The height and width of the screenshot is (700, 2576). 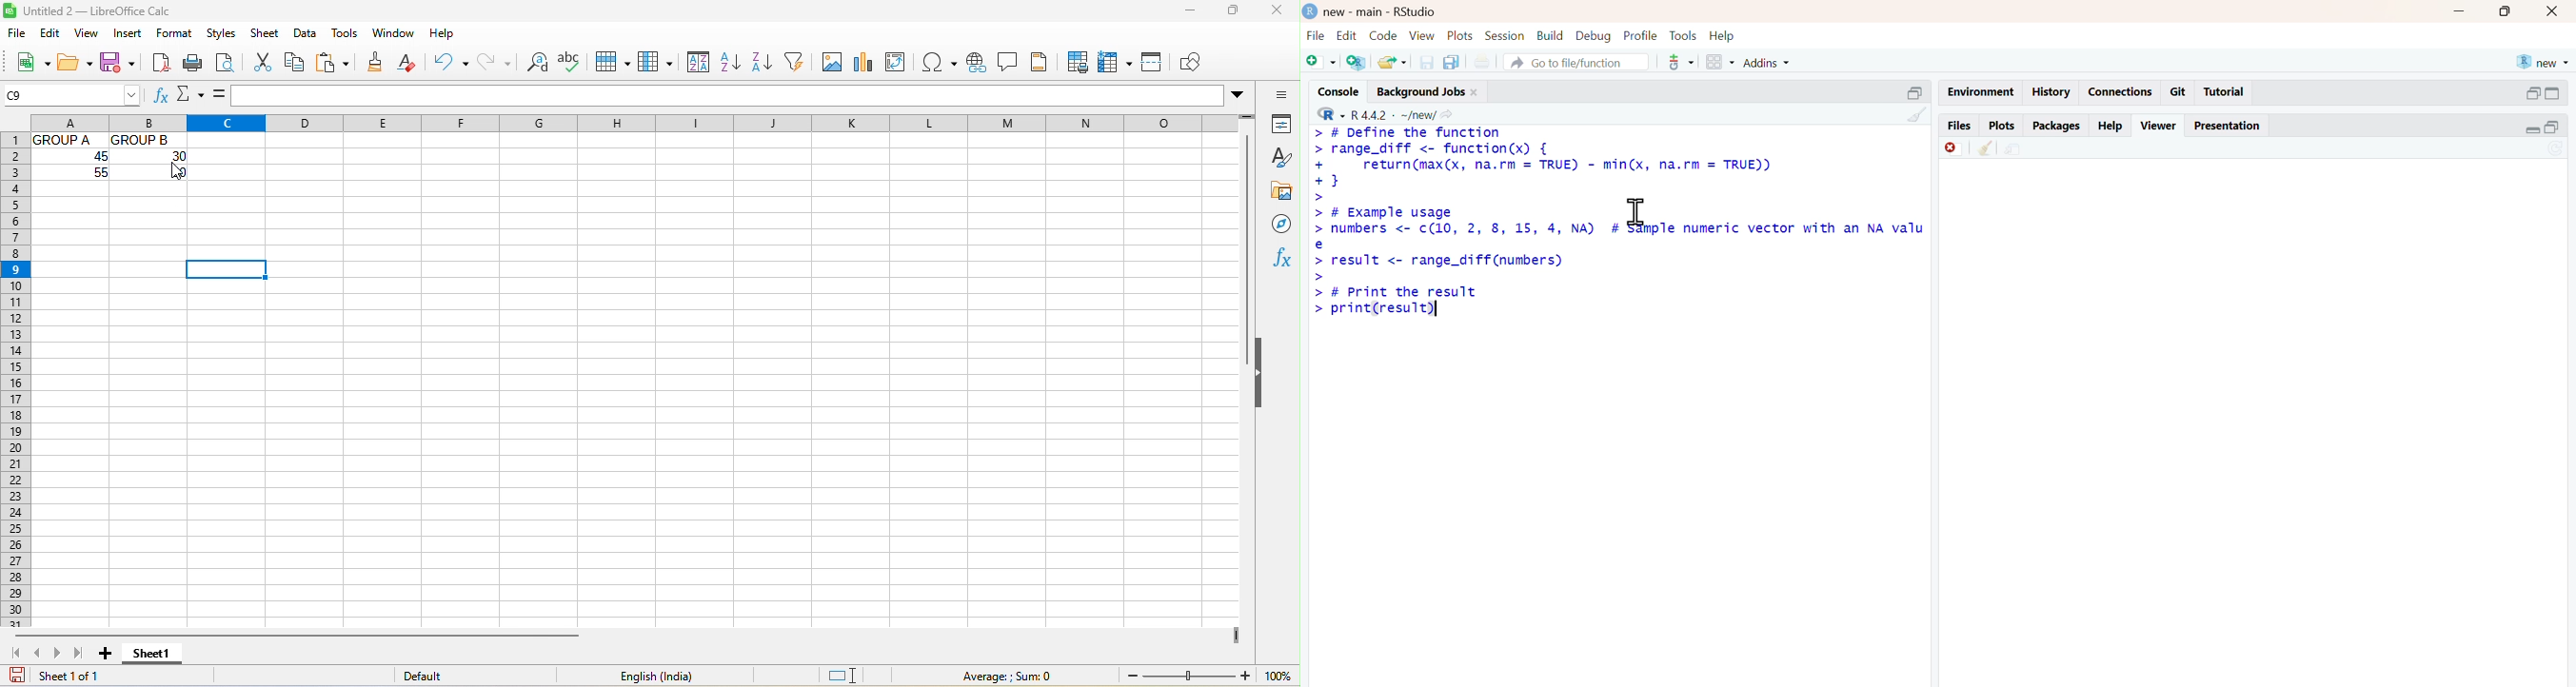 I want to click on edit, so click(x=51, y=35).